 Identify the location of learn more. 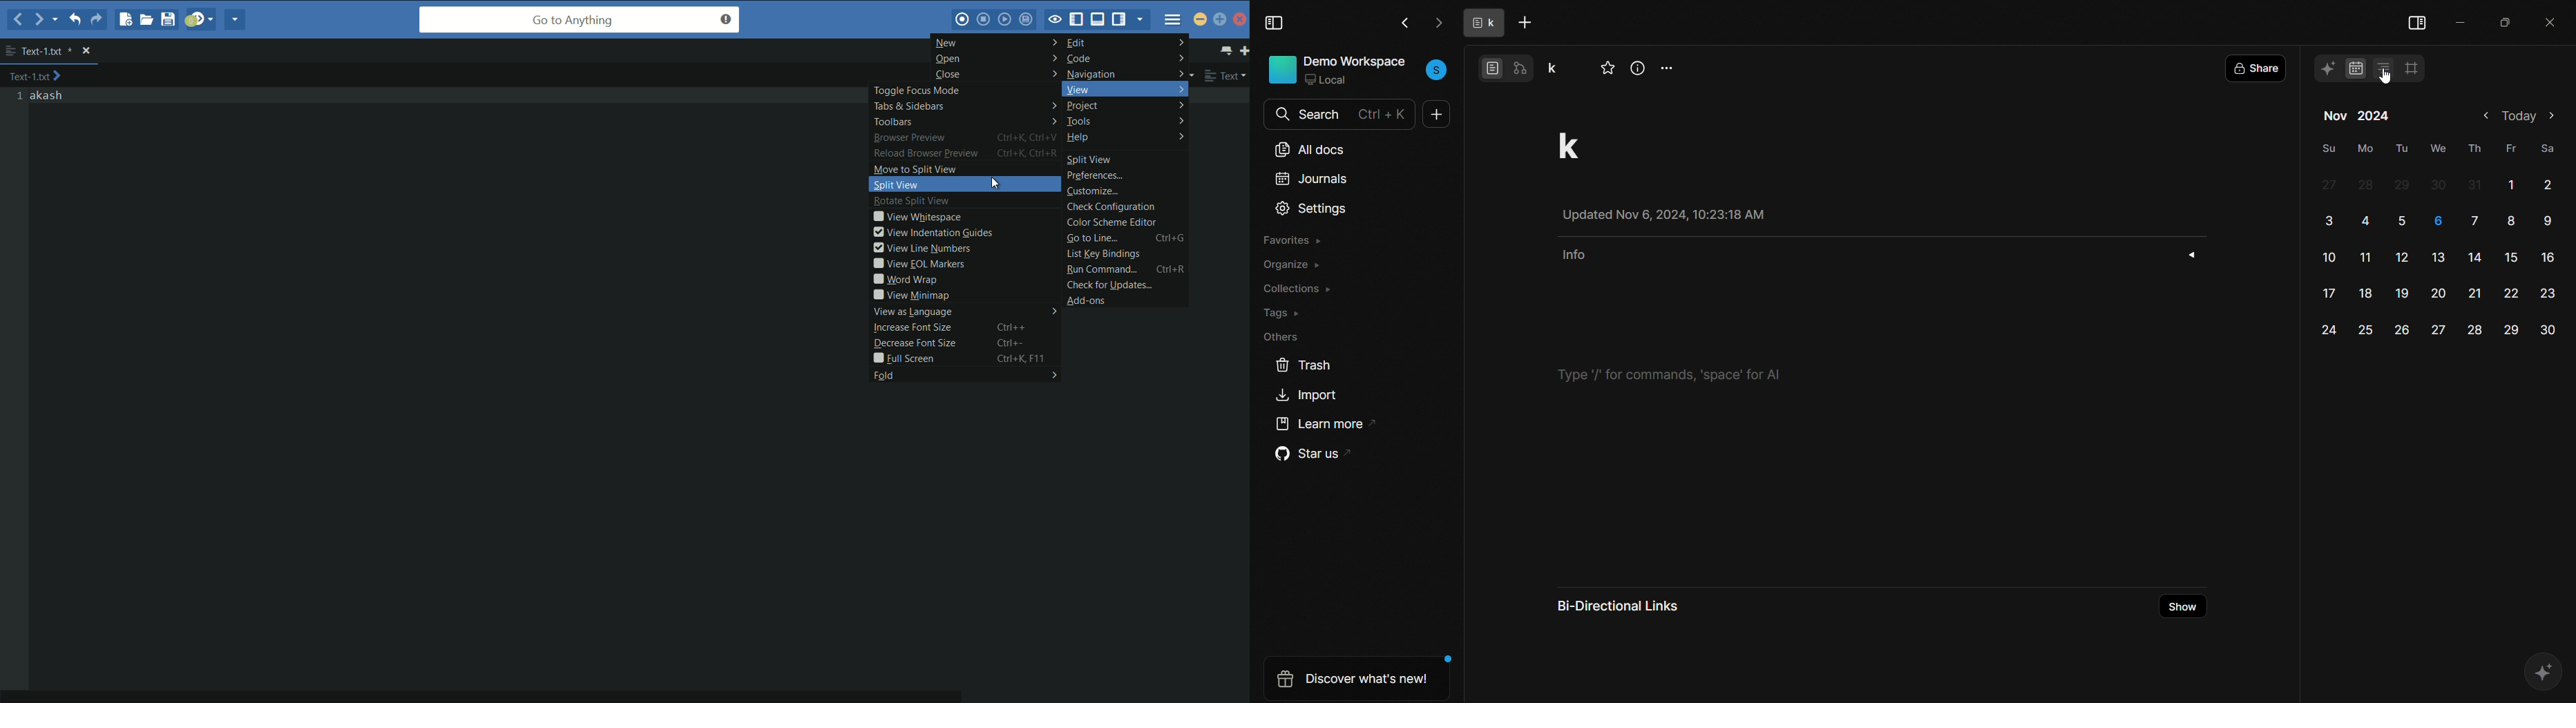
(1322, 428).